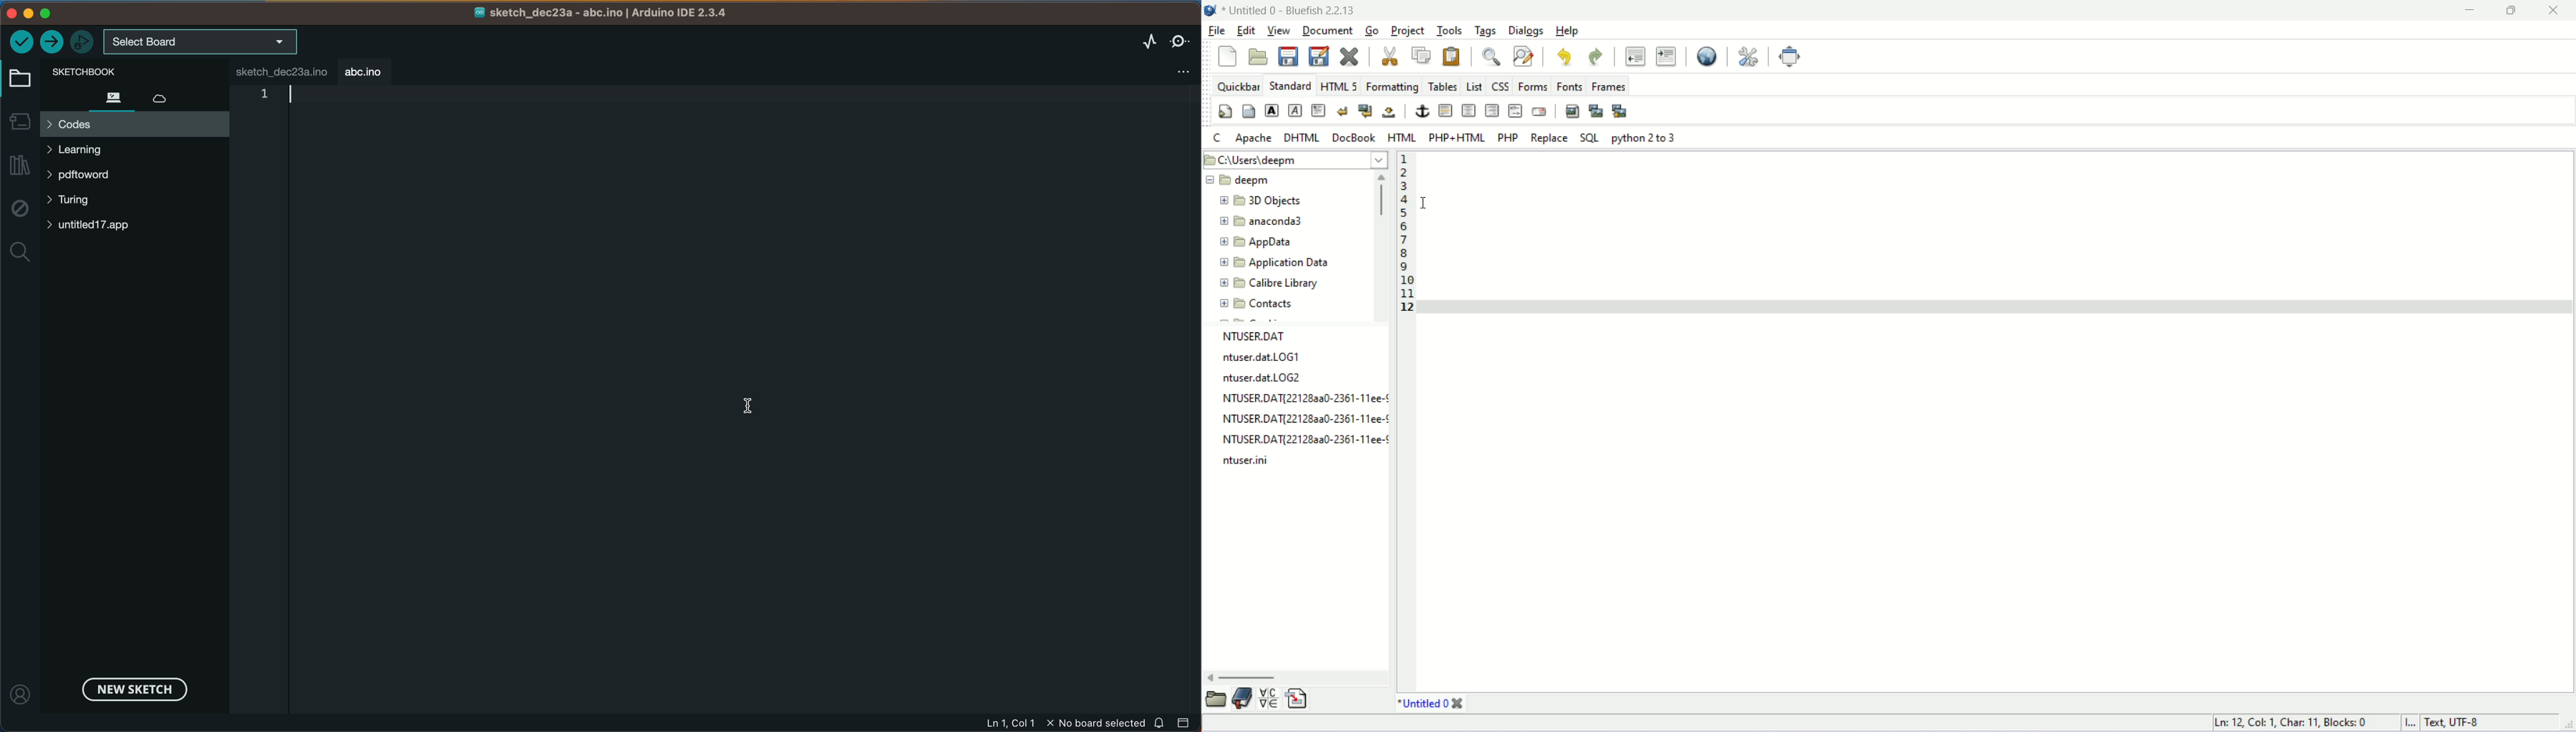 The height and width of the screenshot is (756, 2576). I want to click on folder name, so click(1269, 220).